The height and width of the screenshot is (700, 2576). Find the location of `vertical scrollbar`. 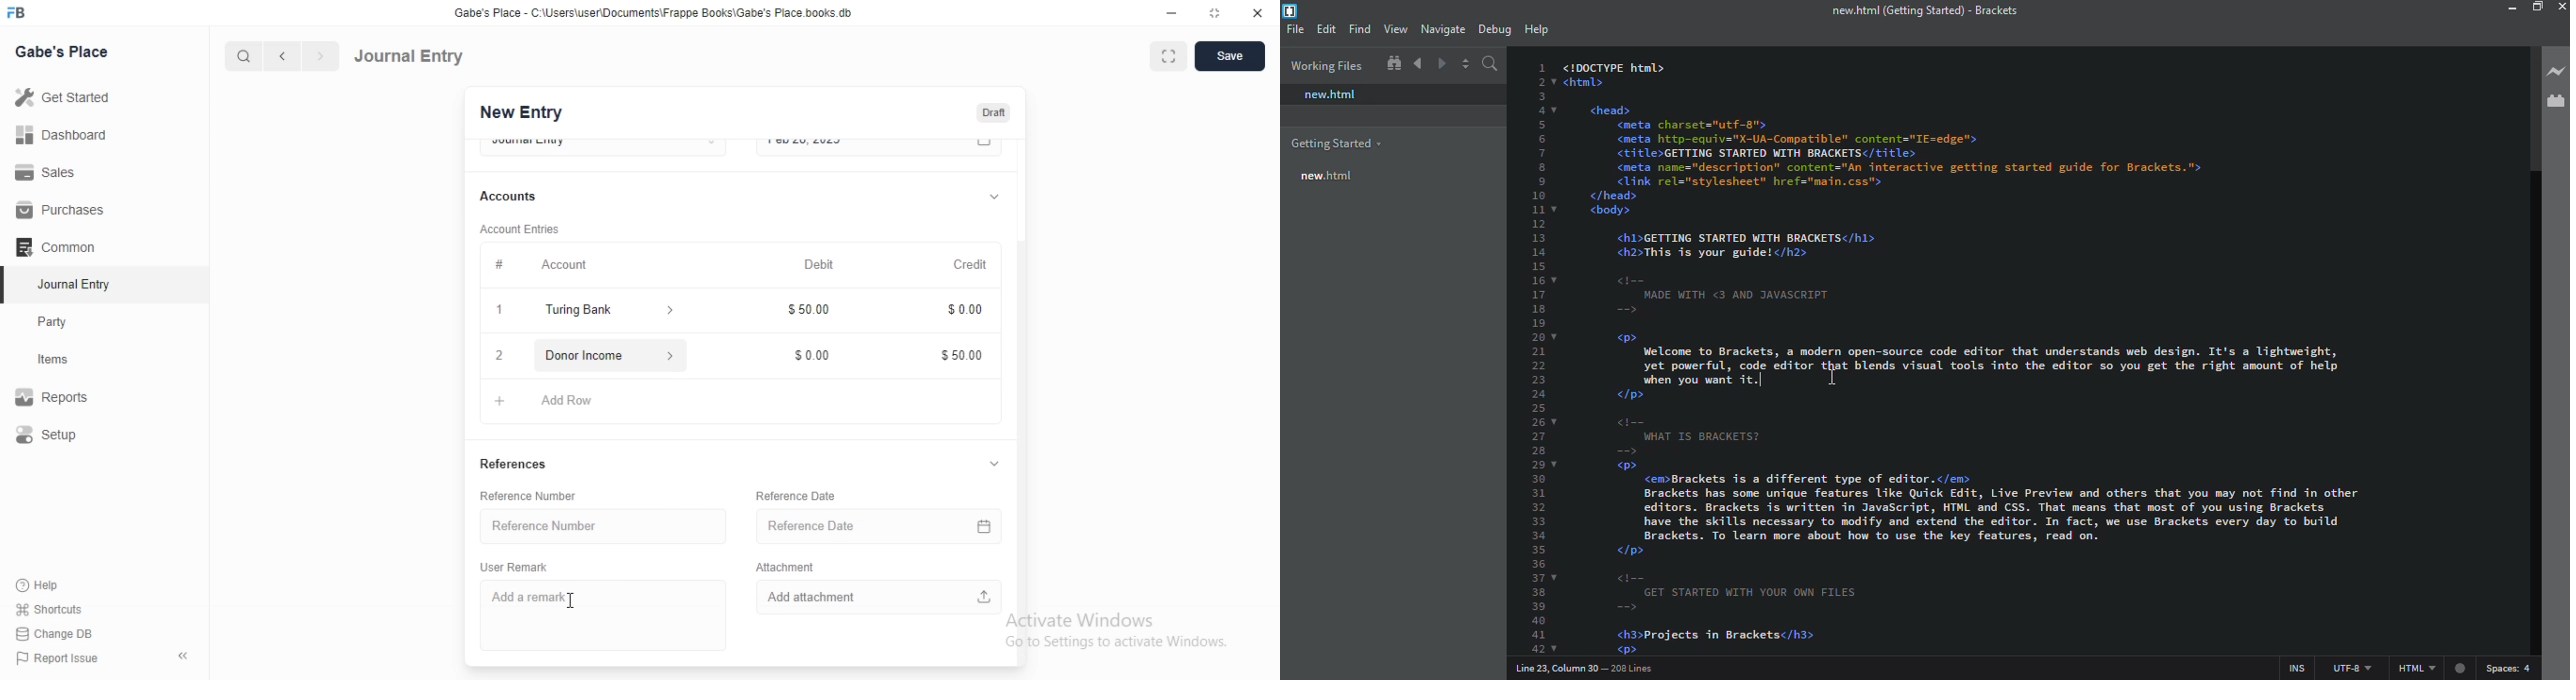

vertical scrollbar is located at coordinates (1026, 451).